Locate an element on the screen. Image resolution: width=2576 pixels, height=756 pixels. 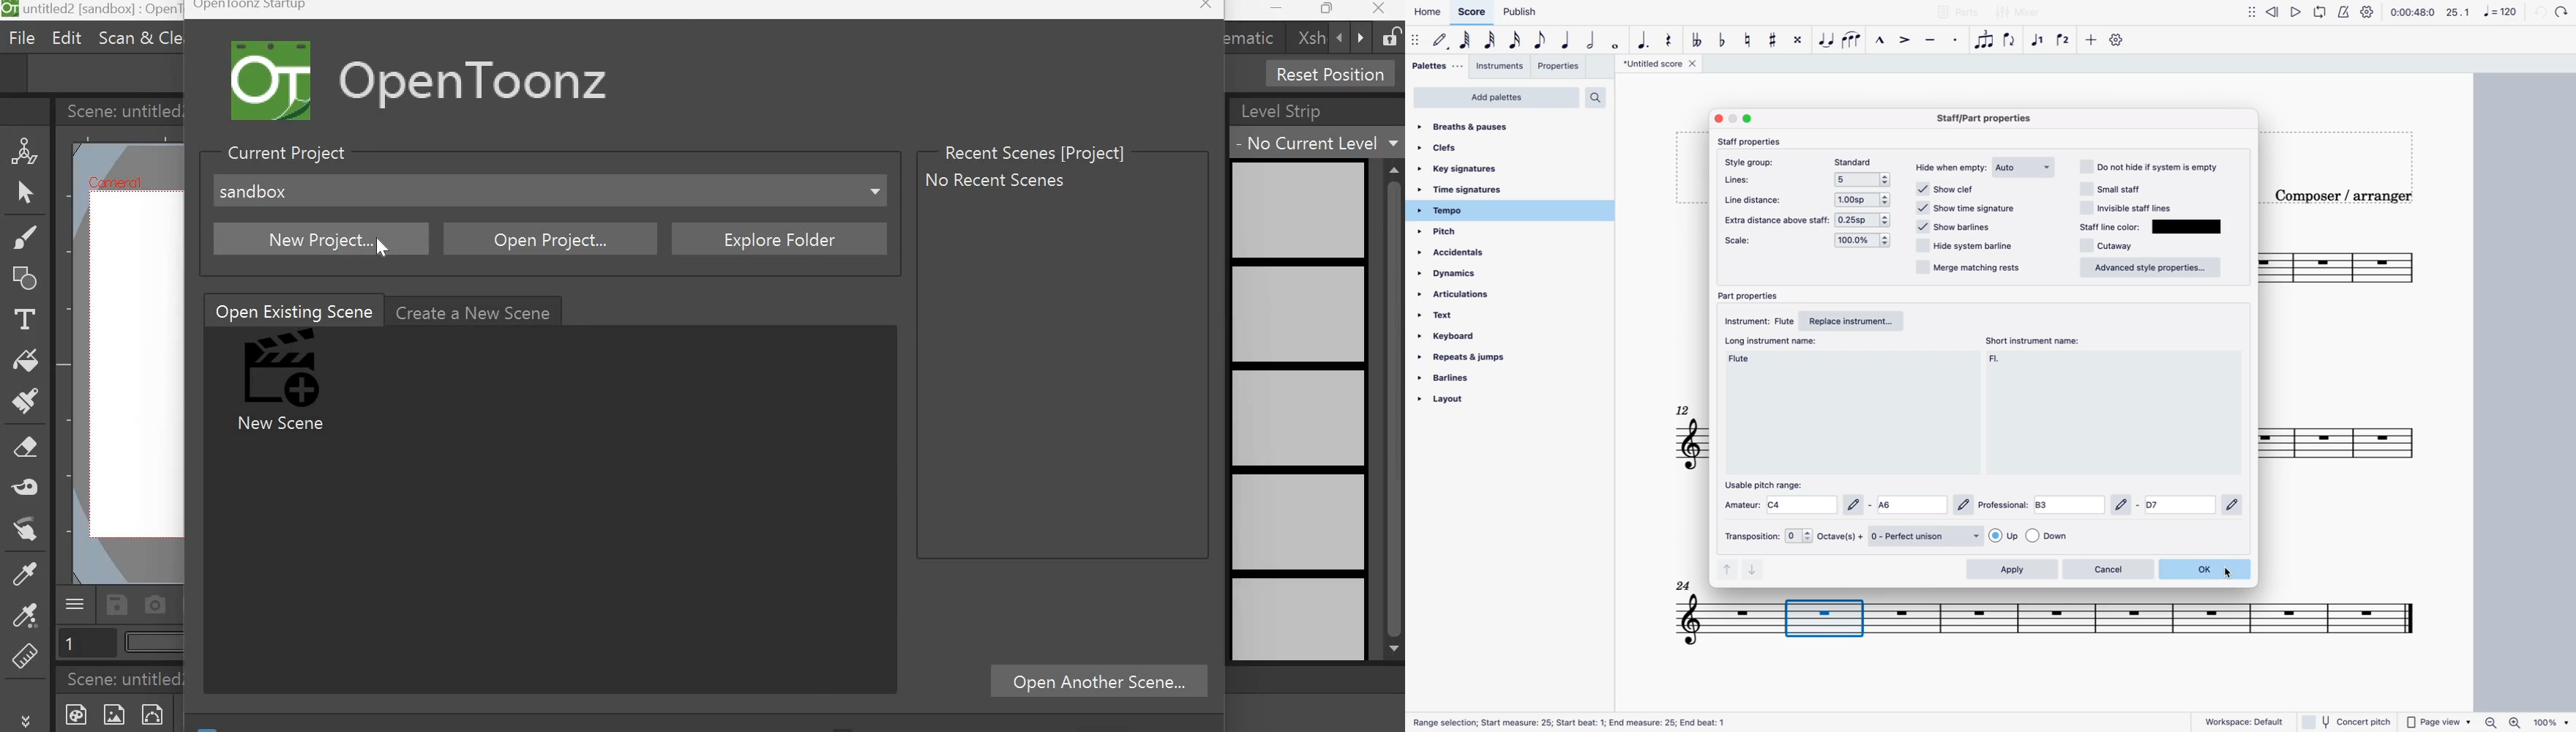
advanced style properties is located at coordinates (2152, 269).